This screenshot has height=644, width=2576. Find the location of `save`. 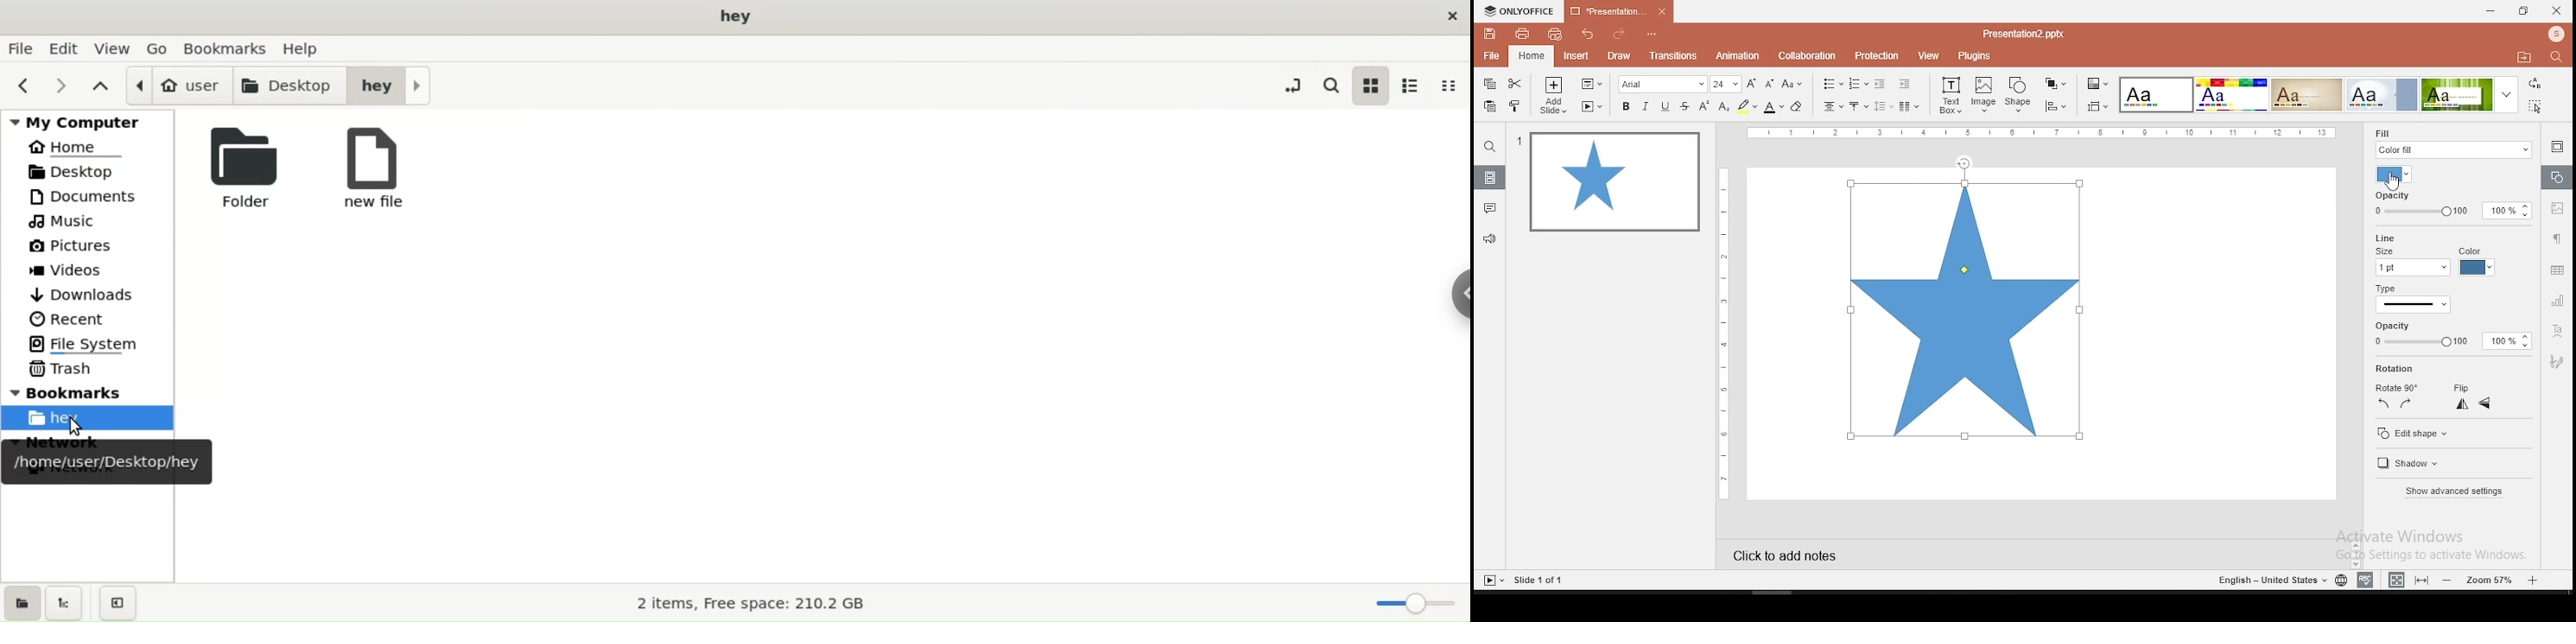

save is located at coordinates (1490, 34).